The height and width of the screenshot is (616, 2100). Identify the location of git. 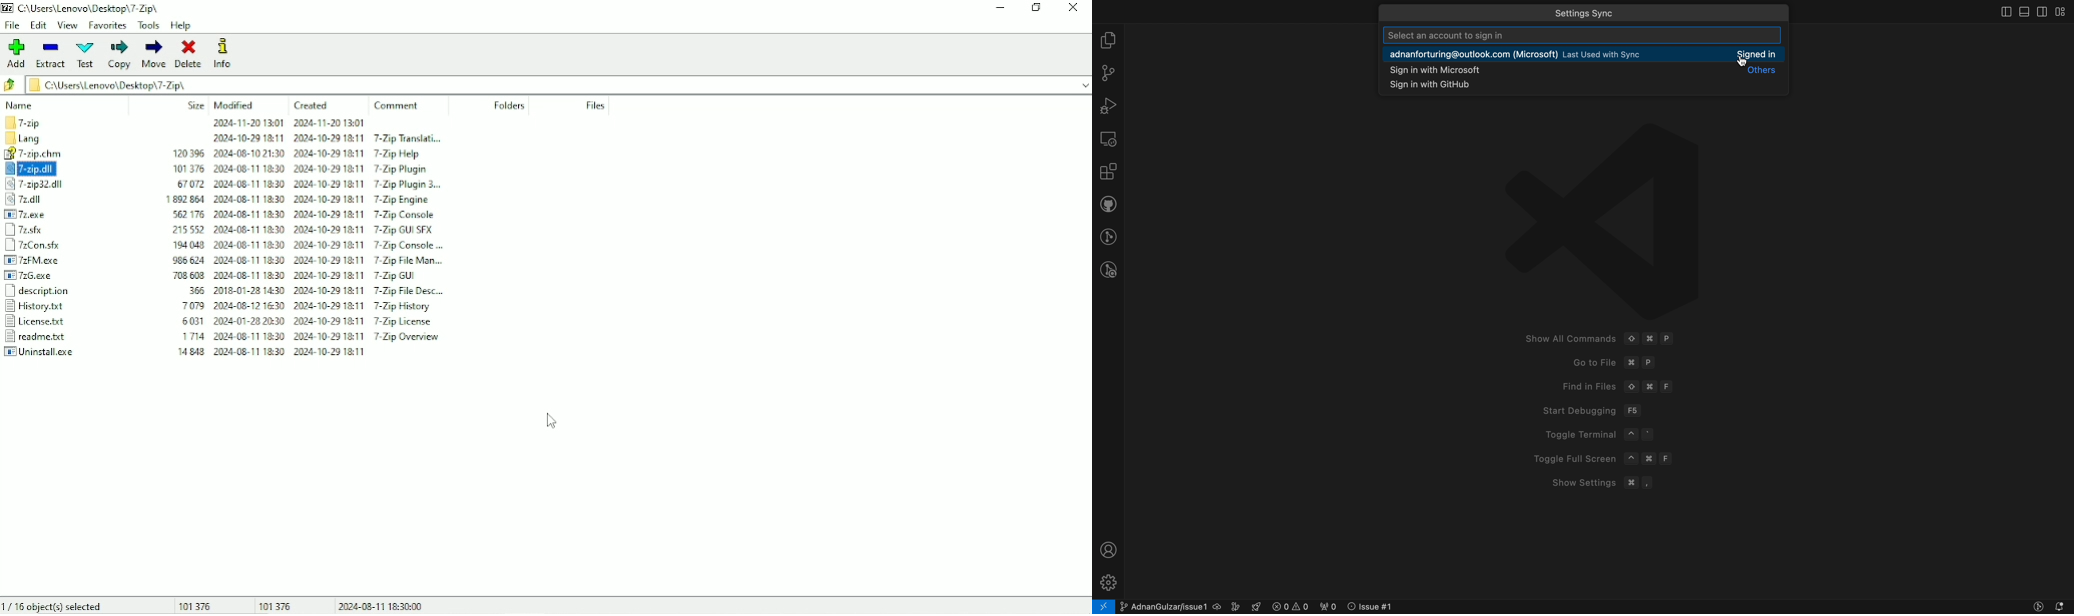
(1108, 72).